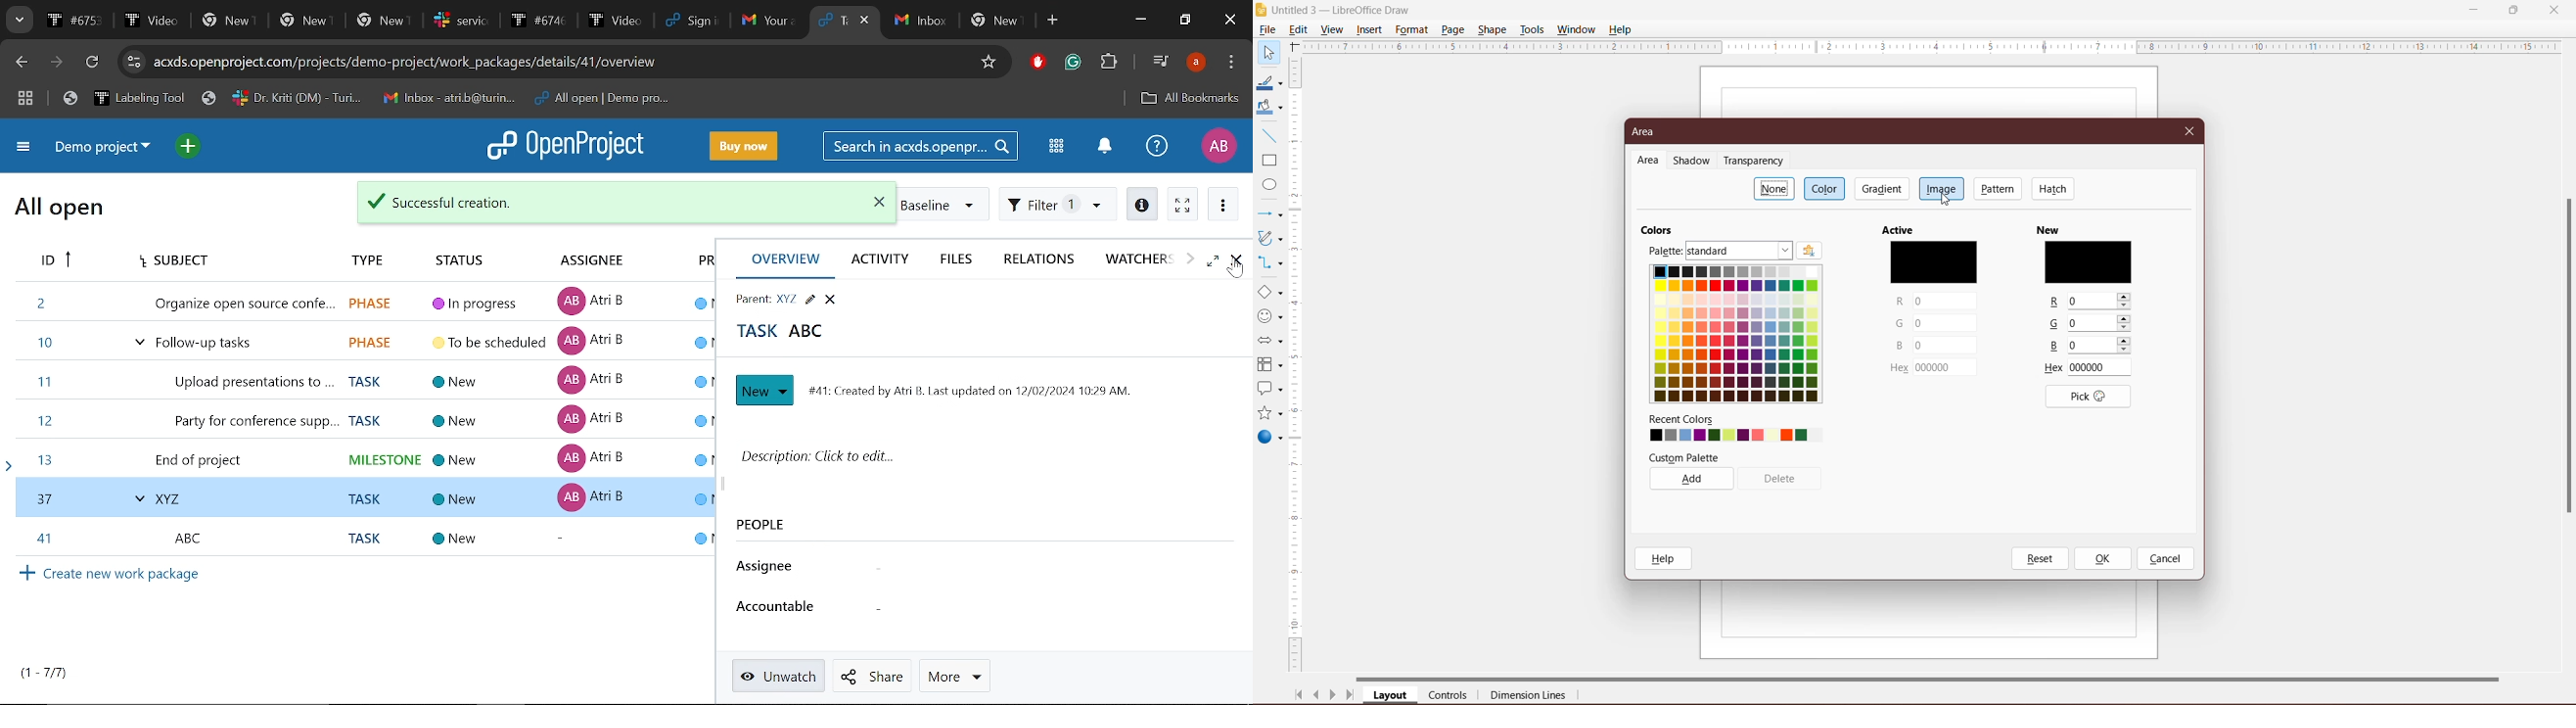  Describe the element at coordinates (2475, 8) in the screenshot. I see `Minimize` at that location.